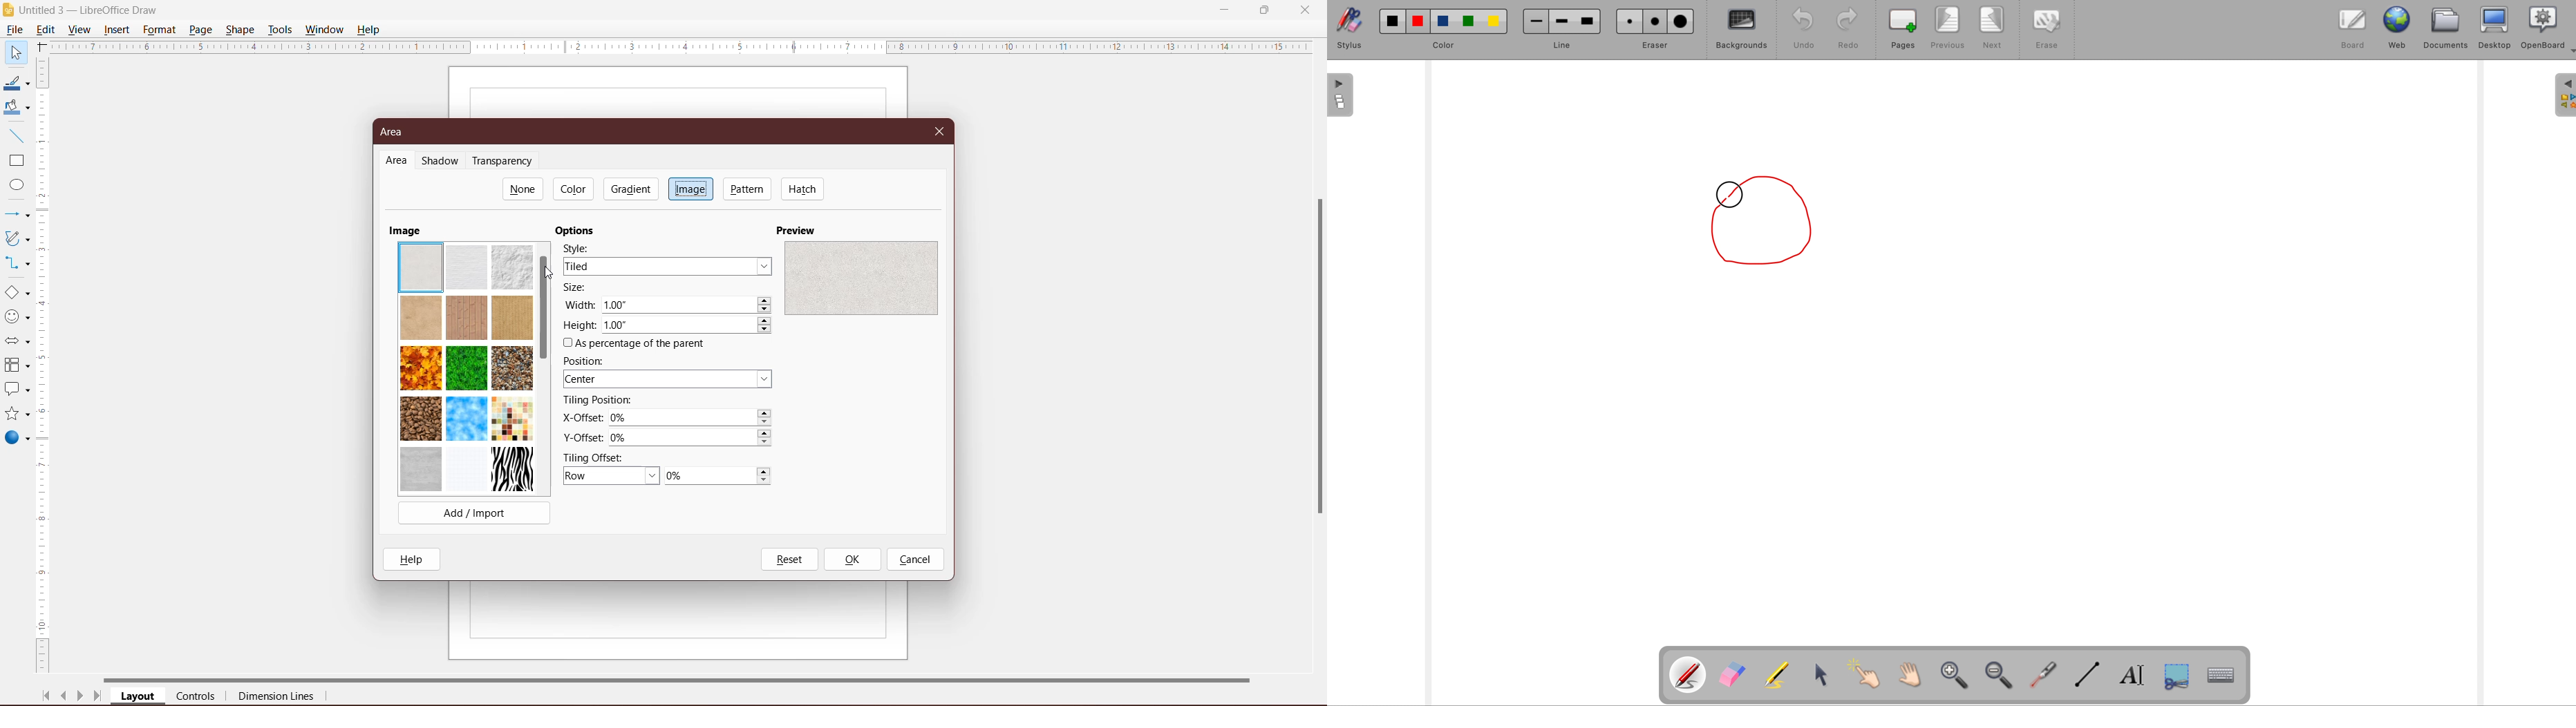  Describe the element at coordinates (80, 29) in the screenshot. I see `View` at that location.